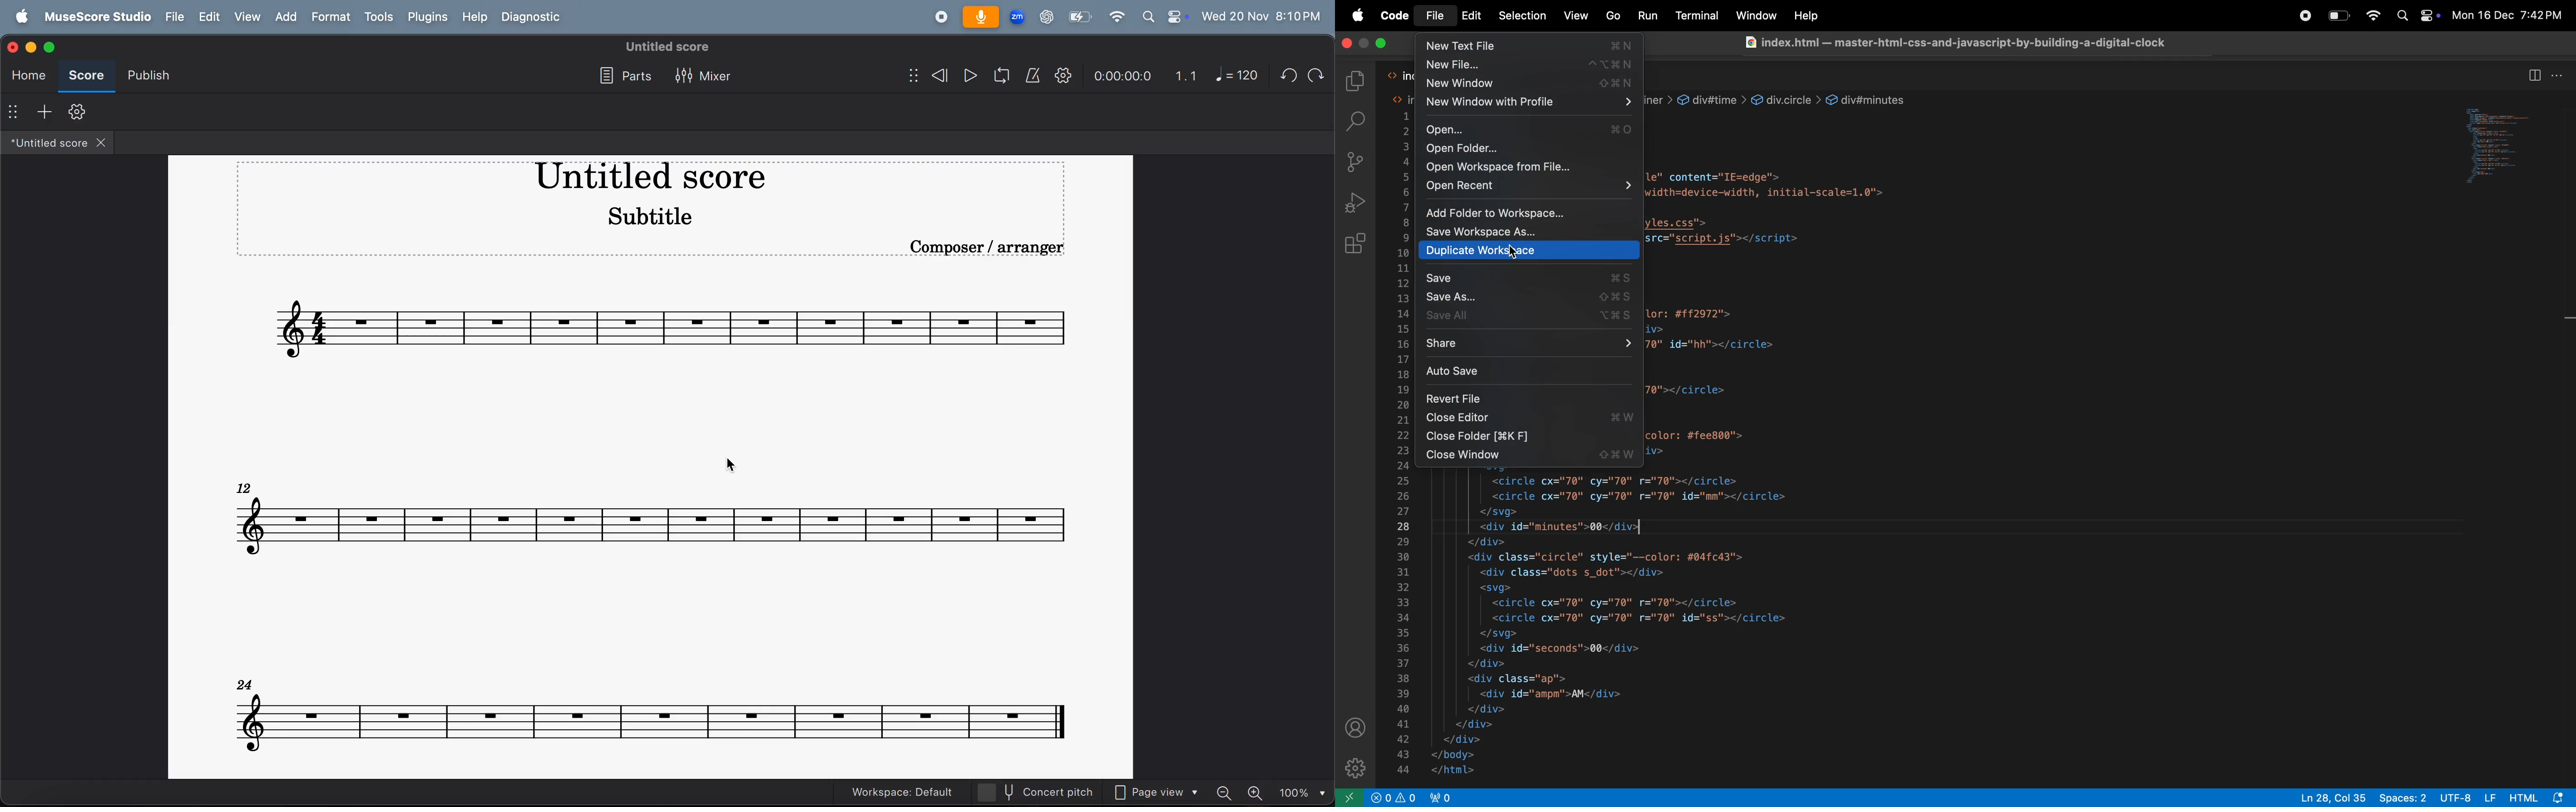 This screenshot has width=2576, height=812. I want to click on <!DOCTYPE html><html lang="en"><head><meta charset="UTF-8"><meta http-equiv="X-UA-Compatible" content="IE=edge"><meta name="viewport" content="width=device-width, initial-scale=1.0"><title>Digital Clock</title><link rel="stylesheet" href="styles.css"><script type="text/javascript" src="script.js"></script></head><body><div class="container"><div id="time"><div class="circle" style="--color: #ff2972"><div class="dots h_dot"></div><circle cx="70" cy="70" r="70" id="hh"></circle><svg></svg><circle cx="70" cy="70" r="70"></circle><div id="hours">00</div></div><div class="circle" style="--color: #fee800"><div class="dots m_dot"></div><svg><circle cx="70" cy="70" r="70"></circle><circle cx="70" cy="70" r="70" id="mm"></circle></svg><div id="minutes">00</div></div><div class="circle" style="--color: #04fc43"><div class="dots s_dot"></div><svg><circle cx="70" cy="70" r="70"></circle><circle cx="70" cy="70" r="70" id="ss"></circle></svg><div id="seconds">00</div></div><div class="ap"><div id="ampm">AM</div></div></div></div></body></html>, so click(1705, 624).